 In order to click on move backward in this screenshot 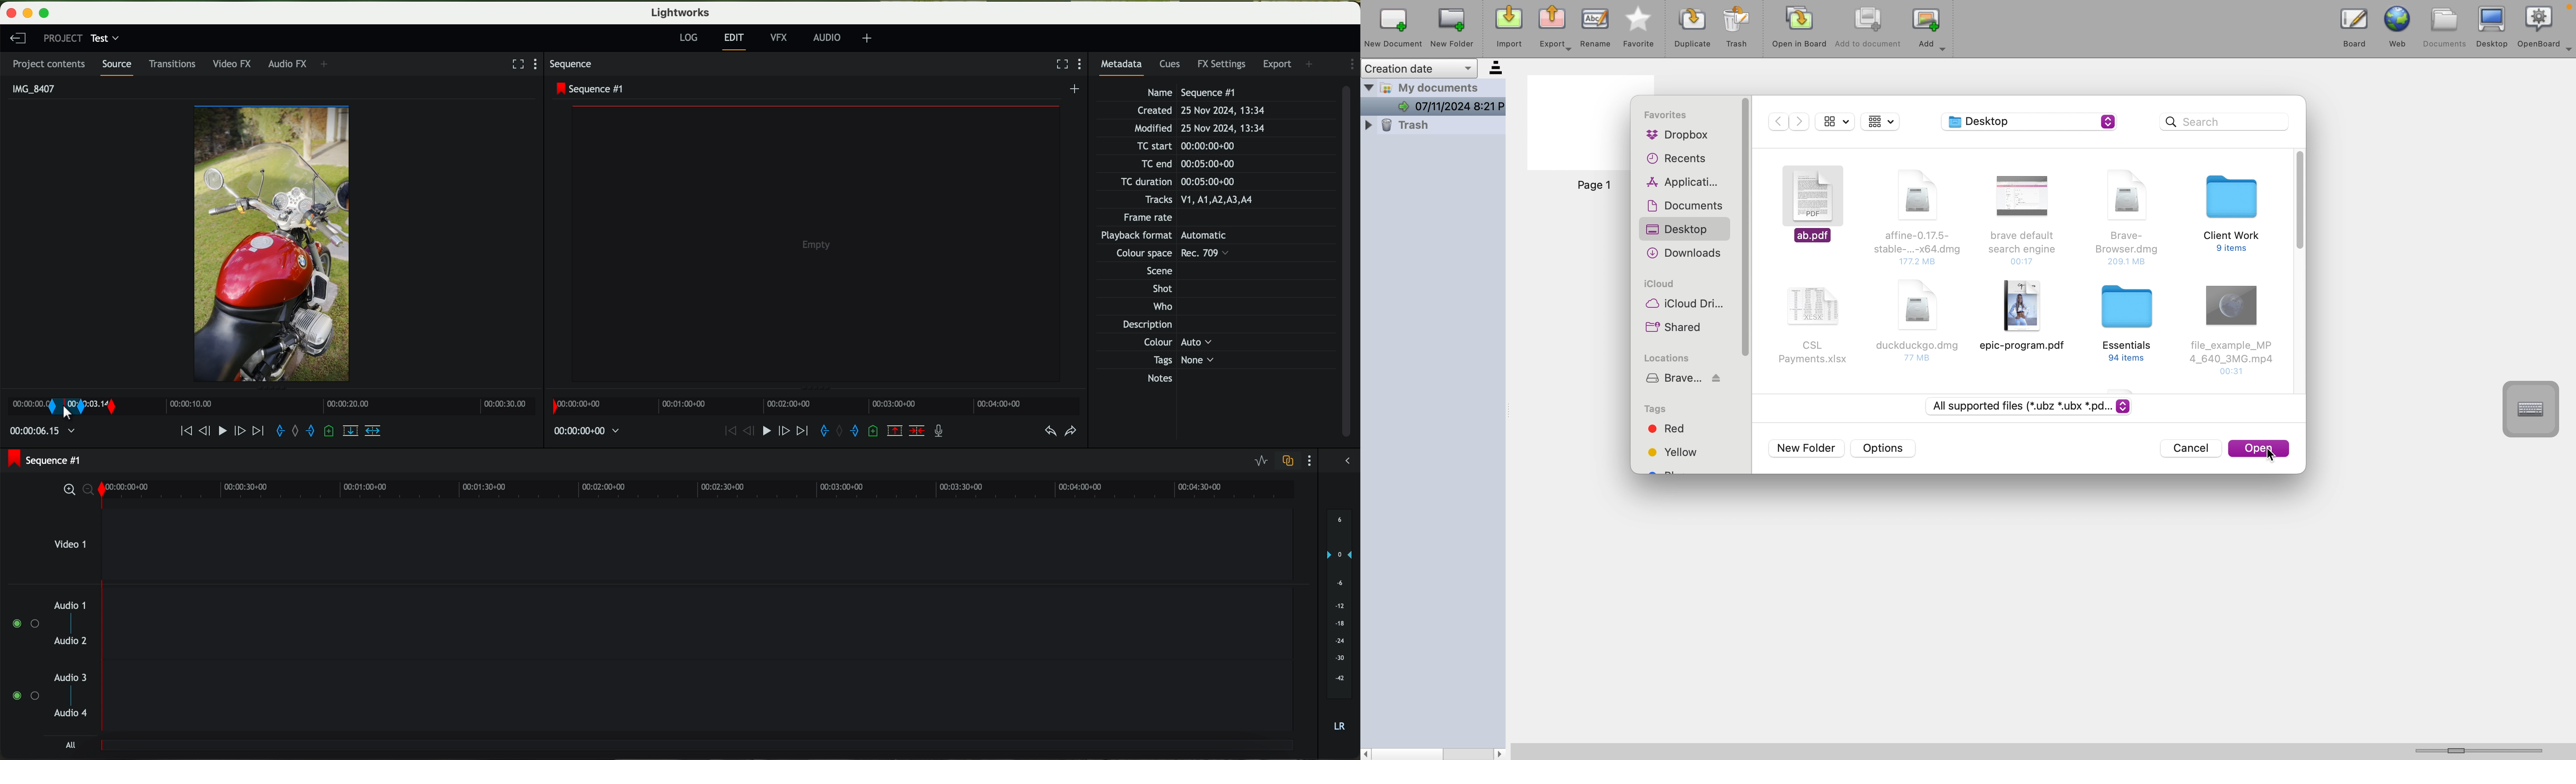, I will do `click(724, 431)`.